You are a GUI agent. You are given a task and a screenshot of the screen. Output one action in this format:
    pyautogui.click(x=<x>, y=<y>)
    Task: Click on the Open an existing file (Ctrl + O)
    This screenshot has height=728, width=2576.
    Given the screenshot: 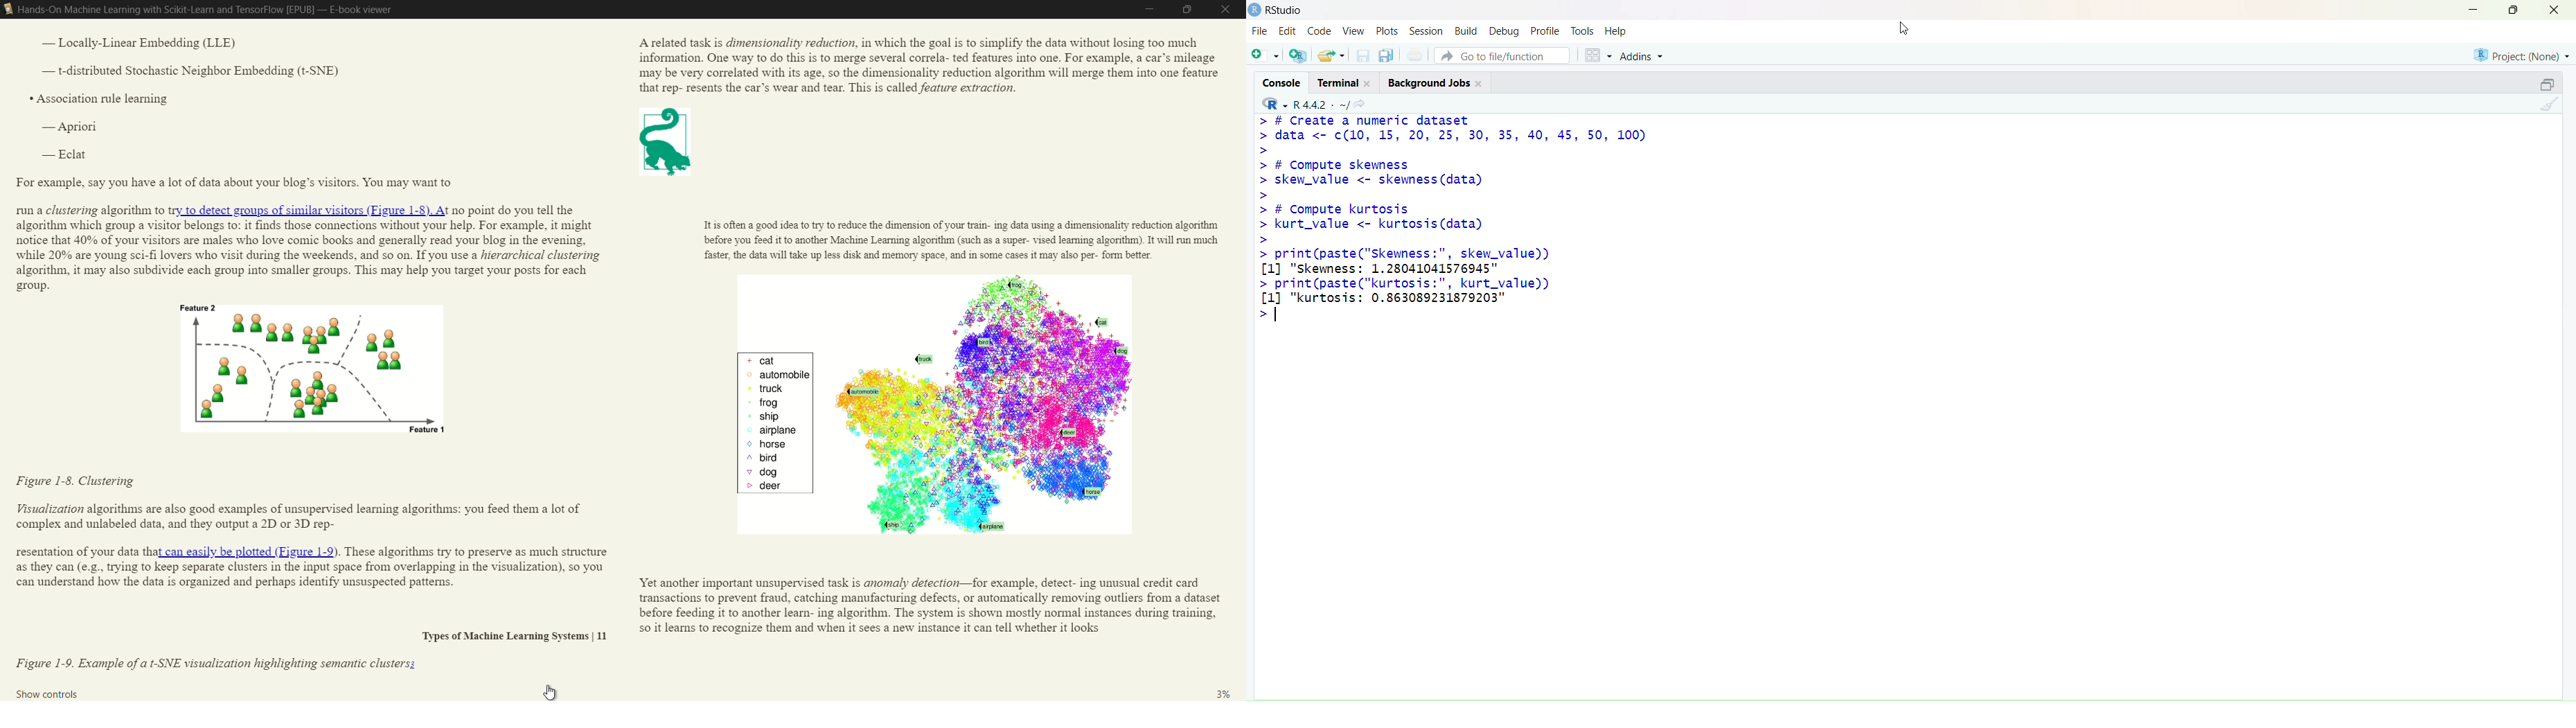 What is the action you would take?
    pyautogui.click(x=1332, y=55)
    